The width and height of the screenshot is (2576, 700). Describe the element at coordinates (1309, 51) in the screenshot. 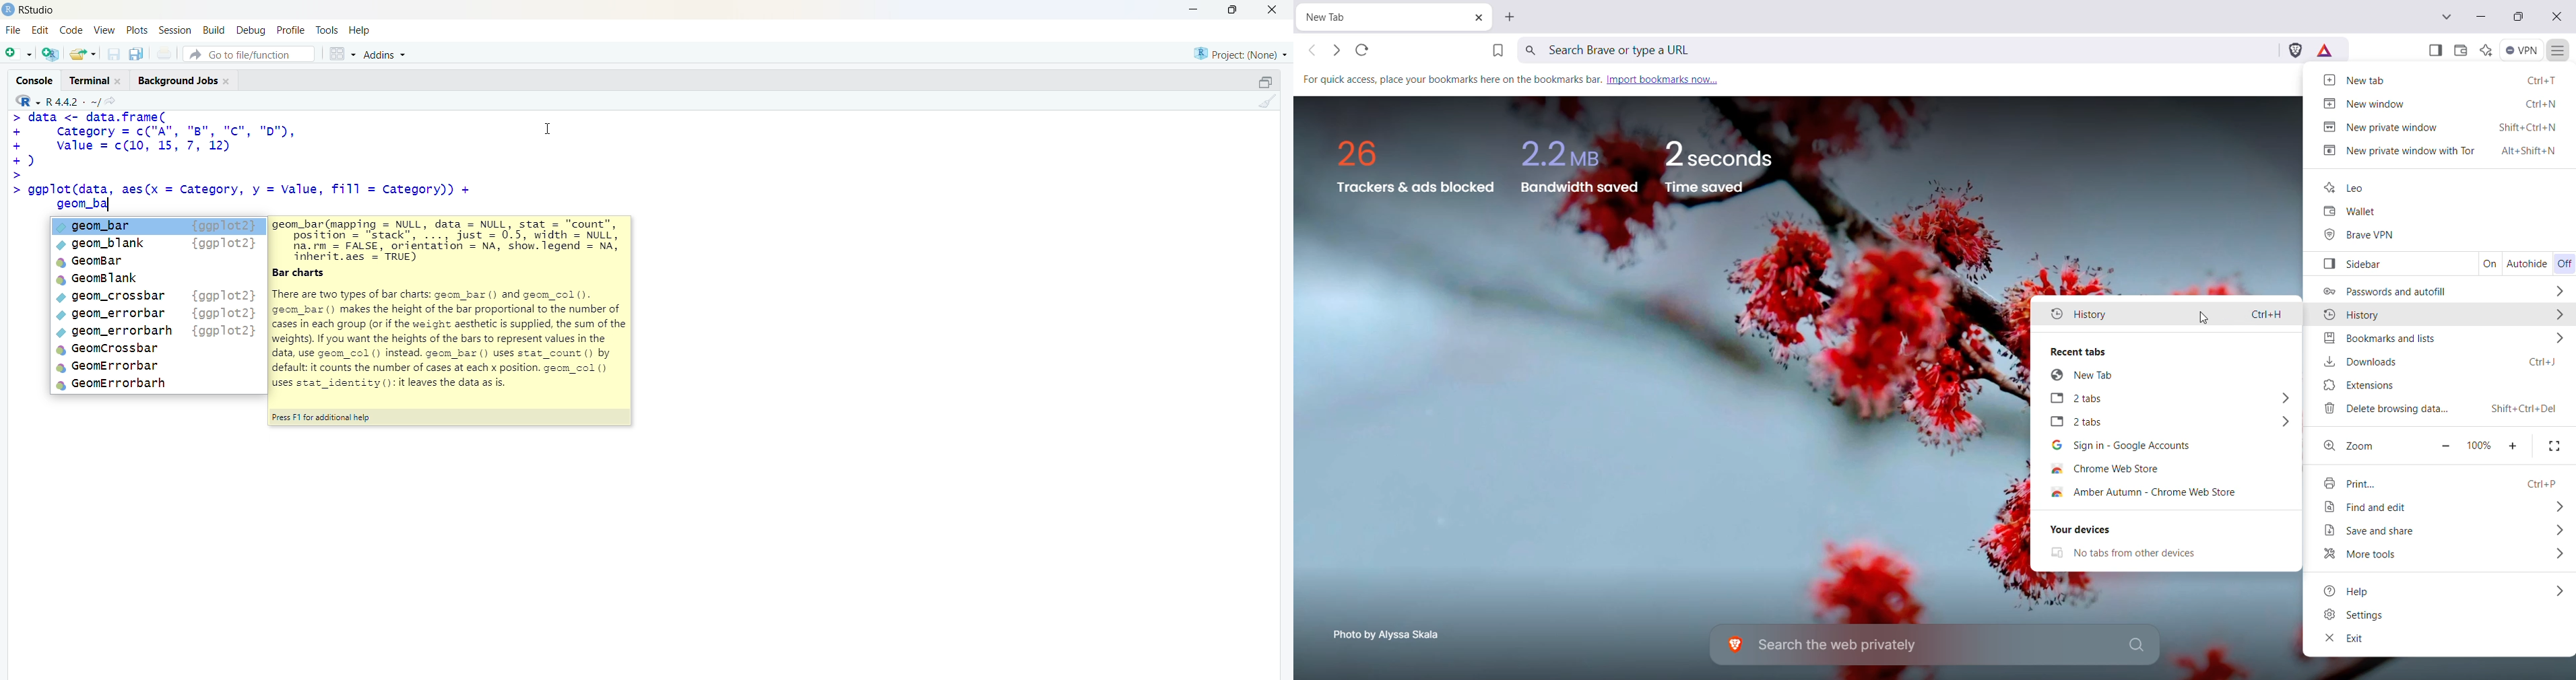

I see `Click to go back, hold to see history` at that location.